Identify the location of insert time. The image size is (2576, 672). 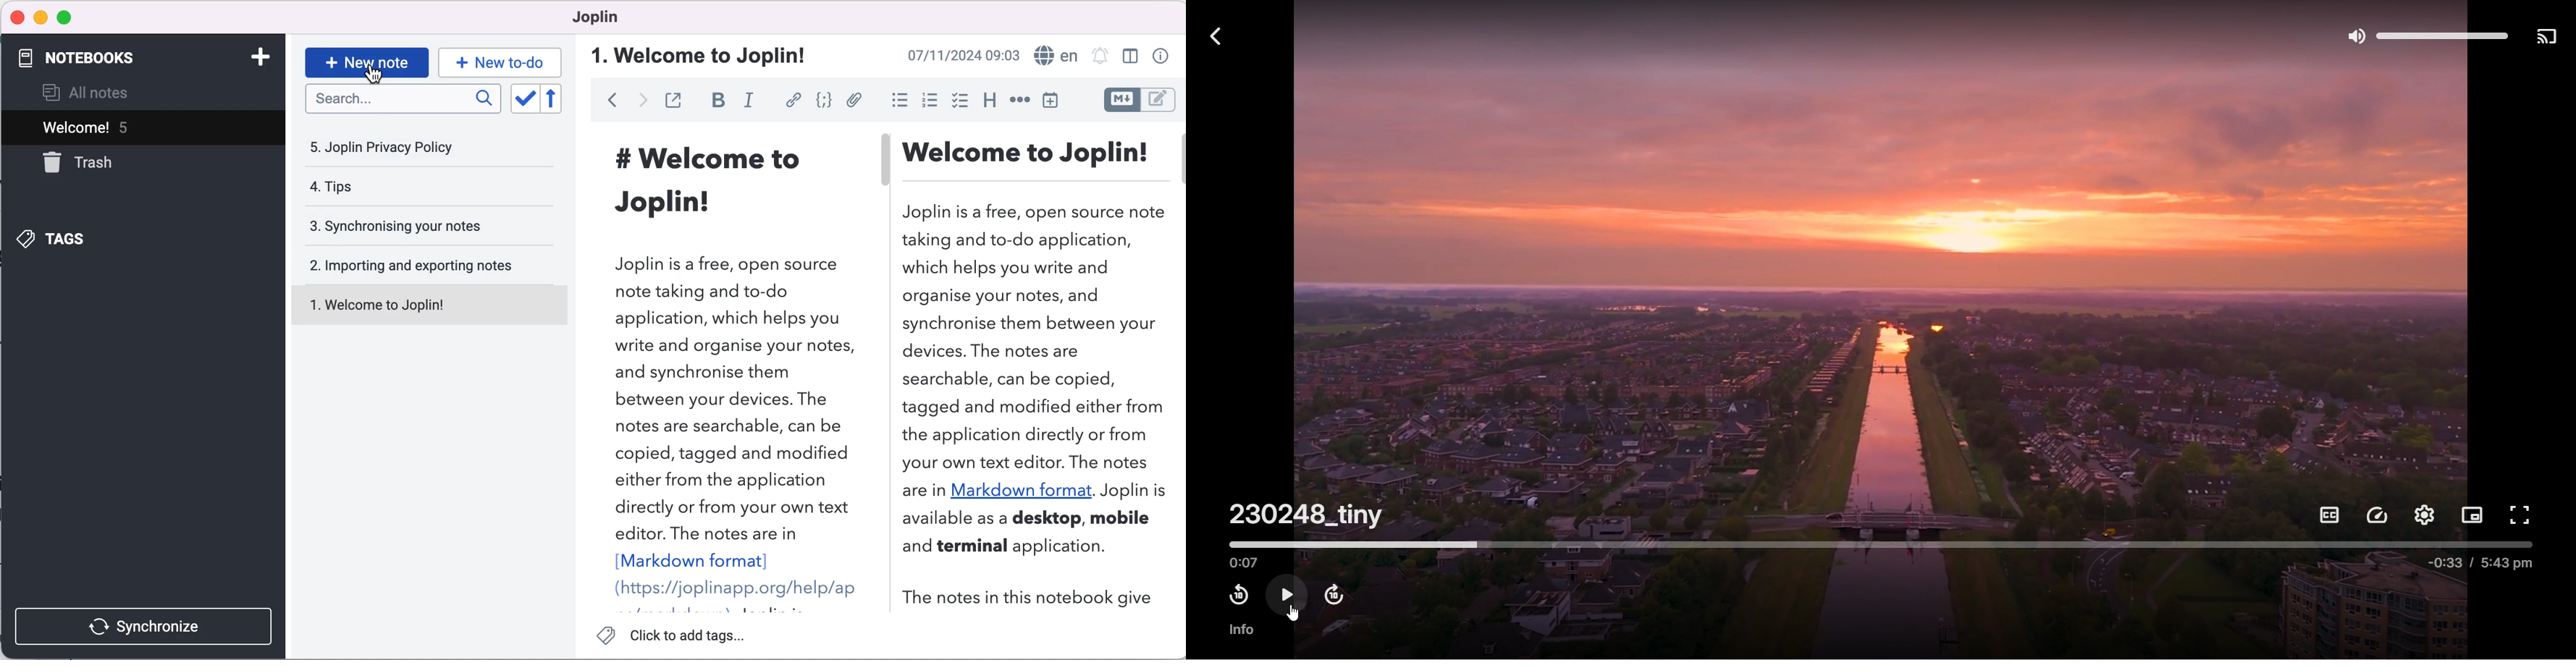
(1054, 102).